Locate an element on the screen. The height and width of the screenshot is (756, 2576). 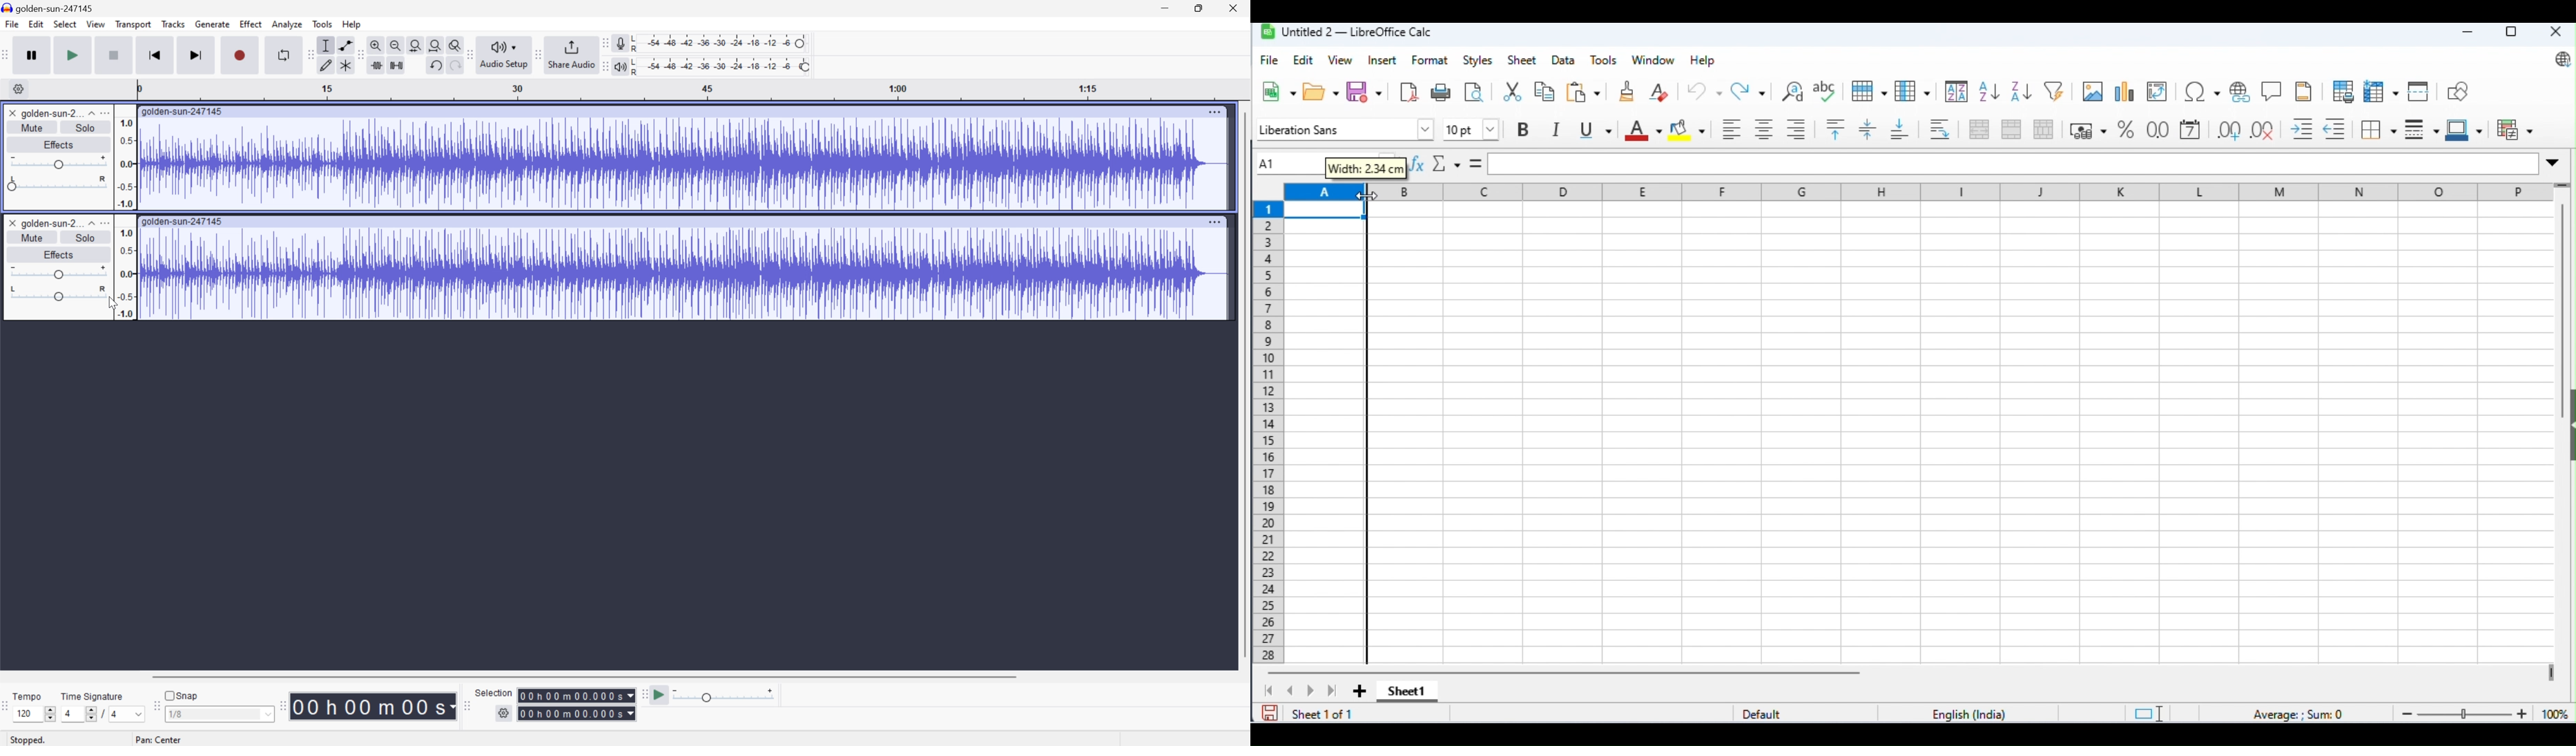
Settings is located at coordinates (16, 88).